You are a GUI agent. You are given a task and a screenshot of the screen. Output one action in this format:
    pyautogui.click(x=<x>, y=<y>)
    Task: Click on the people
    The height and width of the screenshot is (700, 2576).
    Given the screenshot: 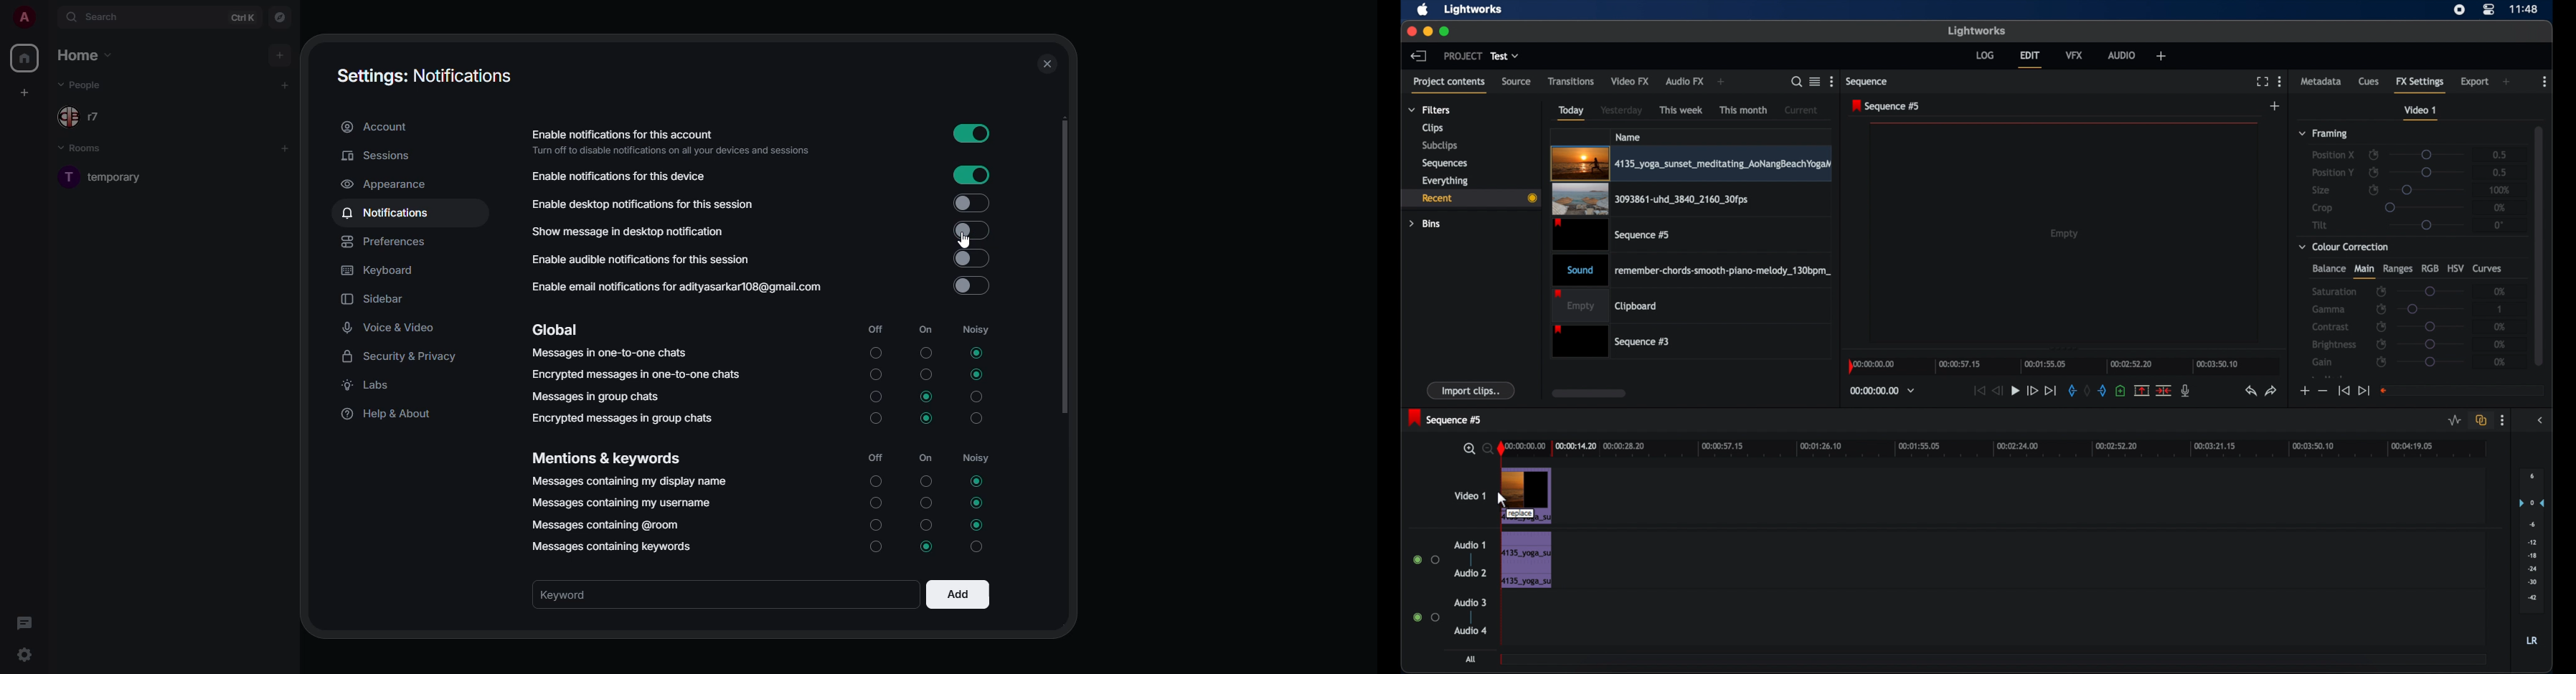 What is the action you would take?
    pyautogui.click(x=87, y=87)
    